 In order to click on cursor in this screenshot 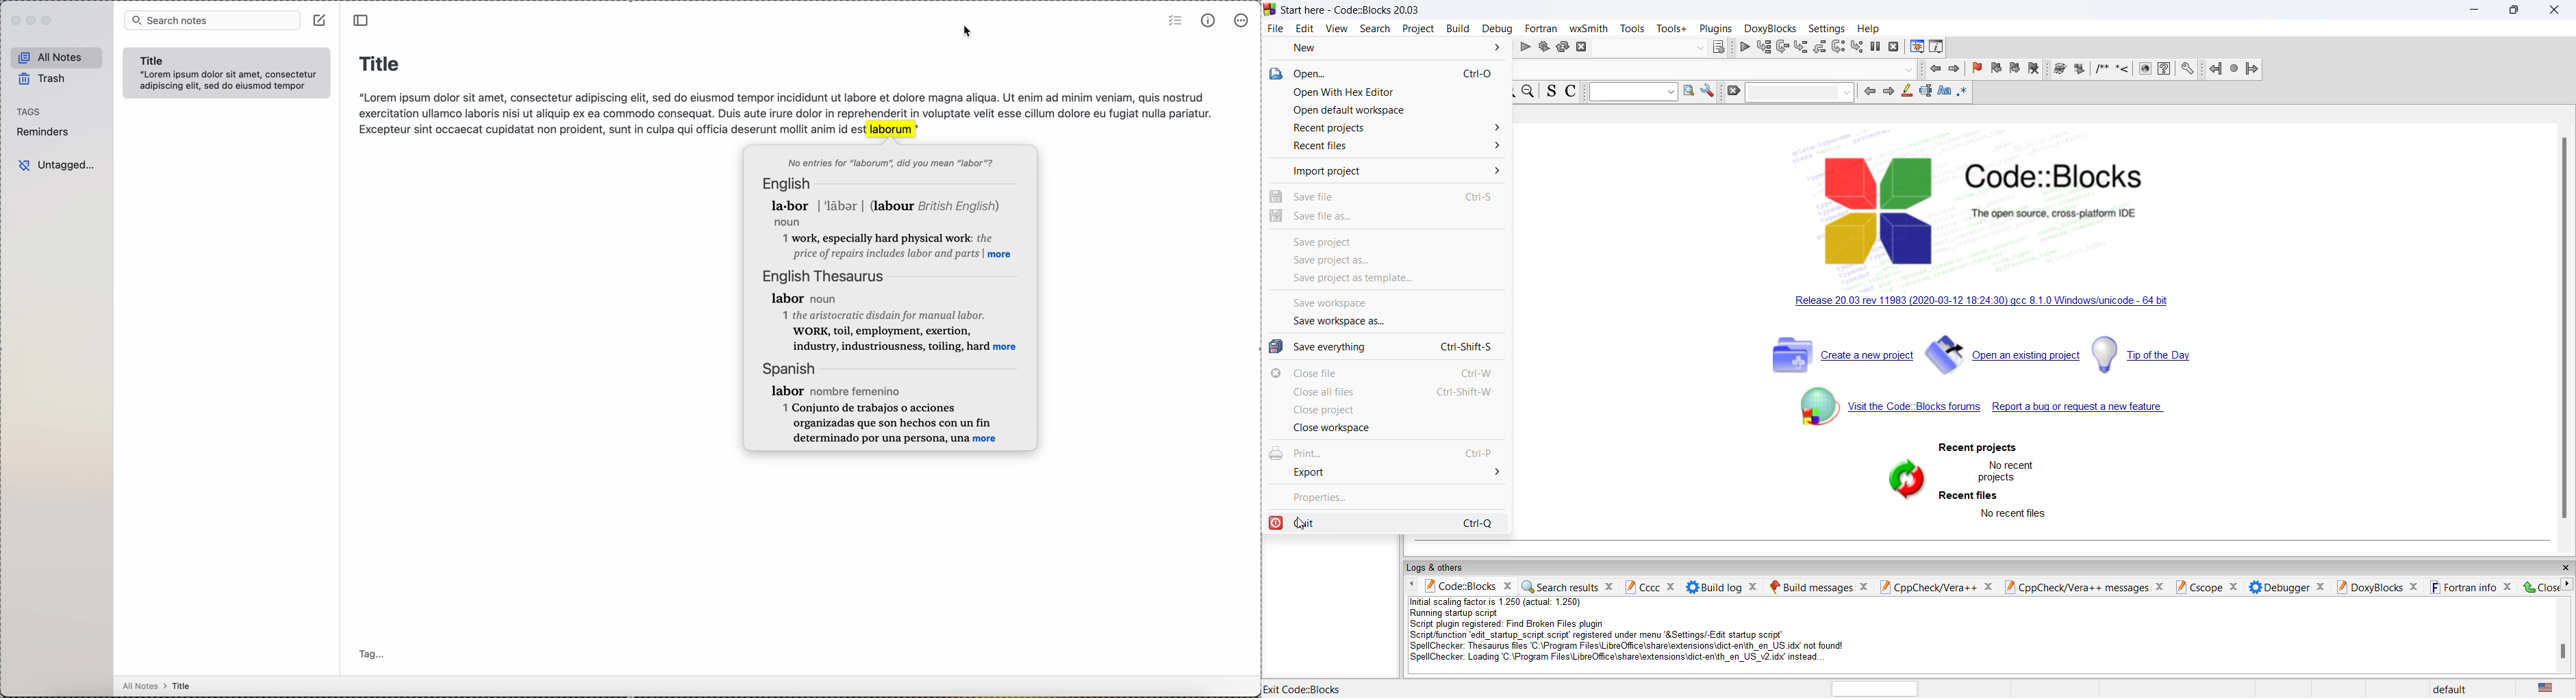, I will do `click(1309, 526)`.